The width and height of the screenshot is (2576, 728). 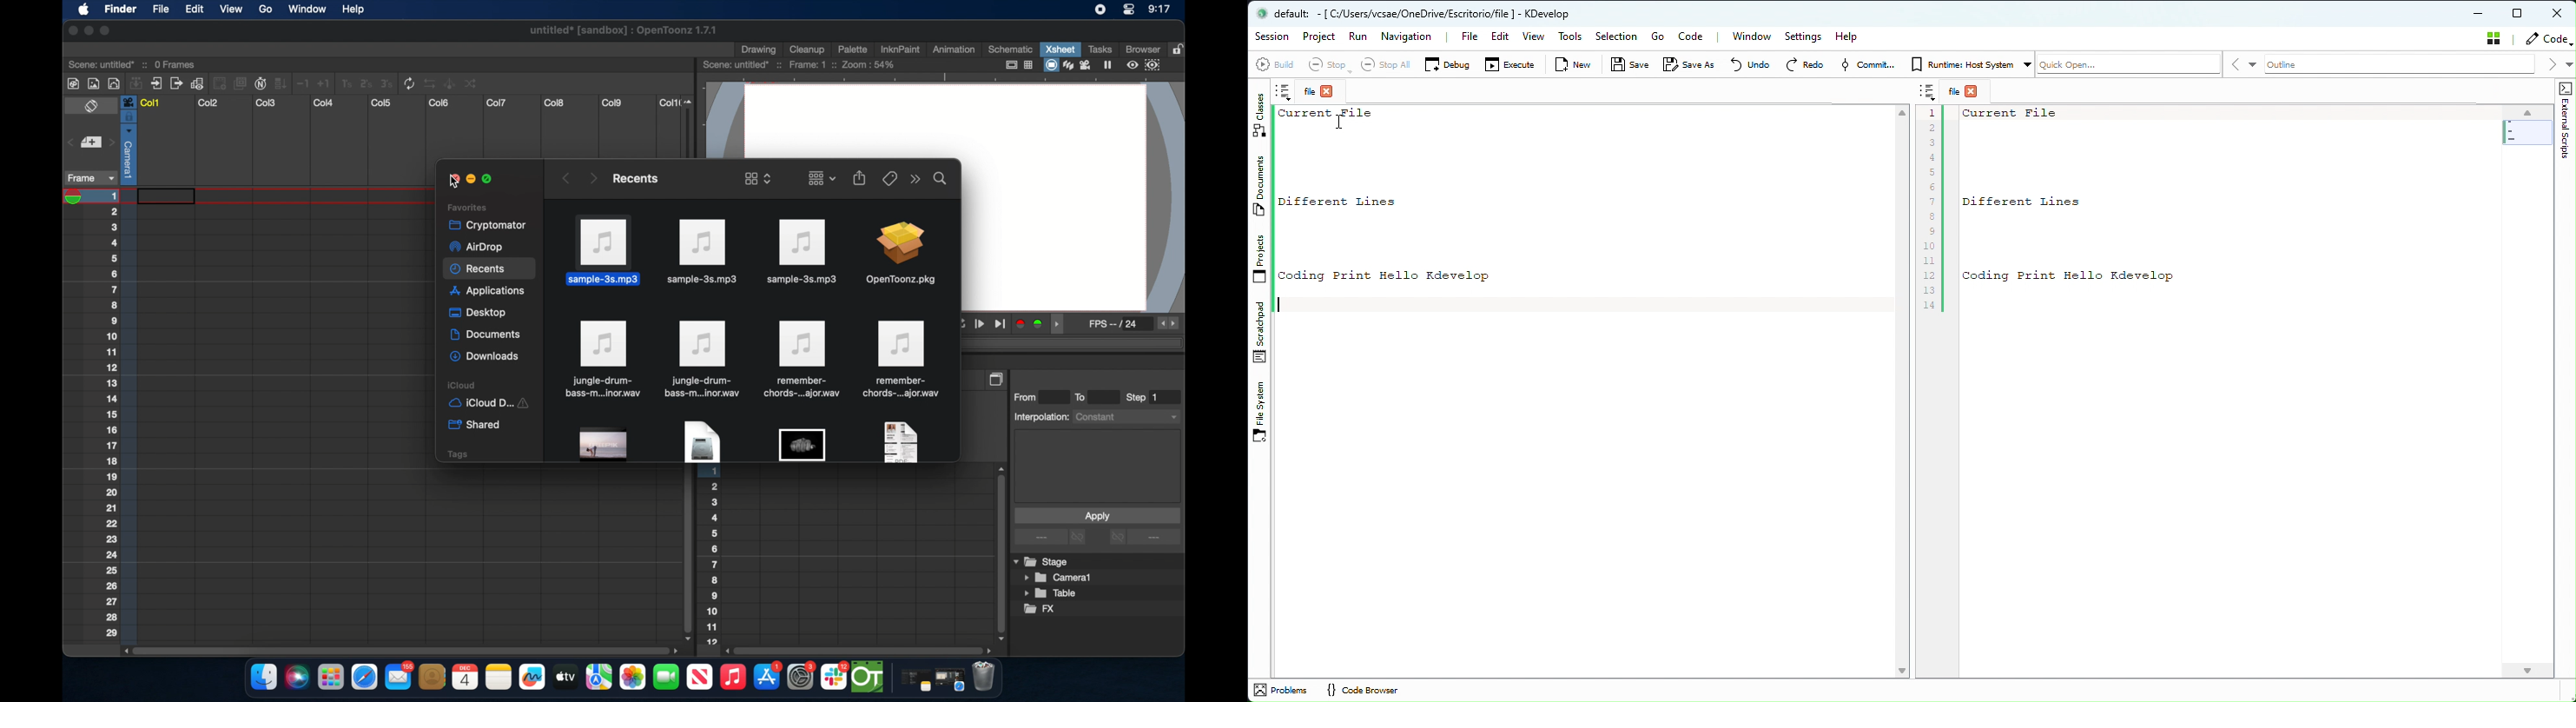 I want to click on go, so click(x=265, y=9).